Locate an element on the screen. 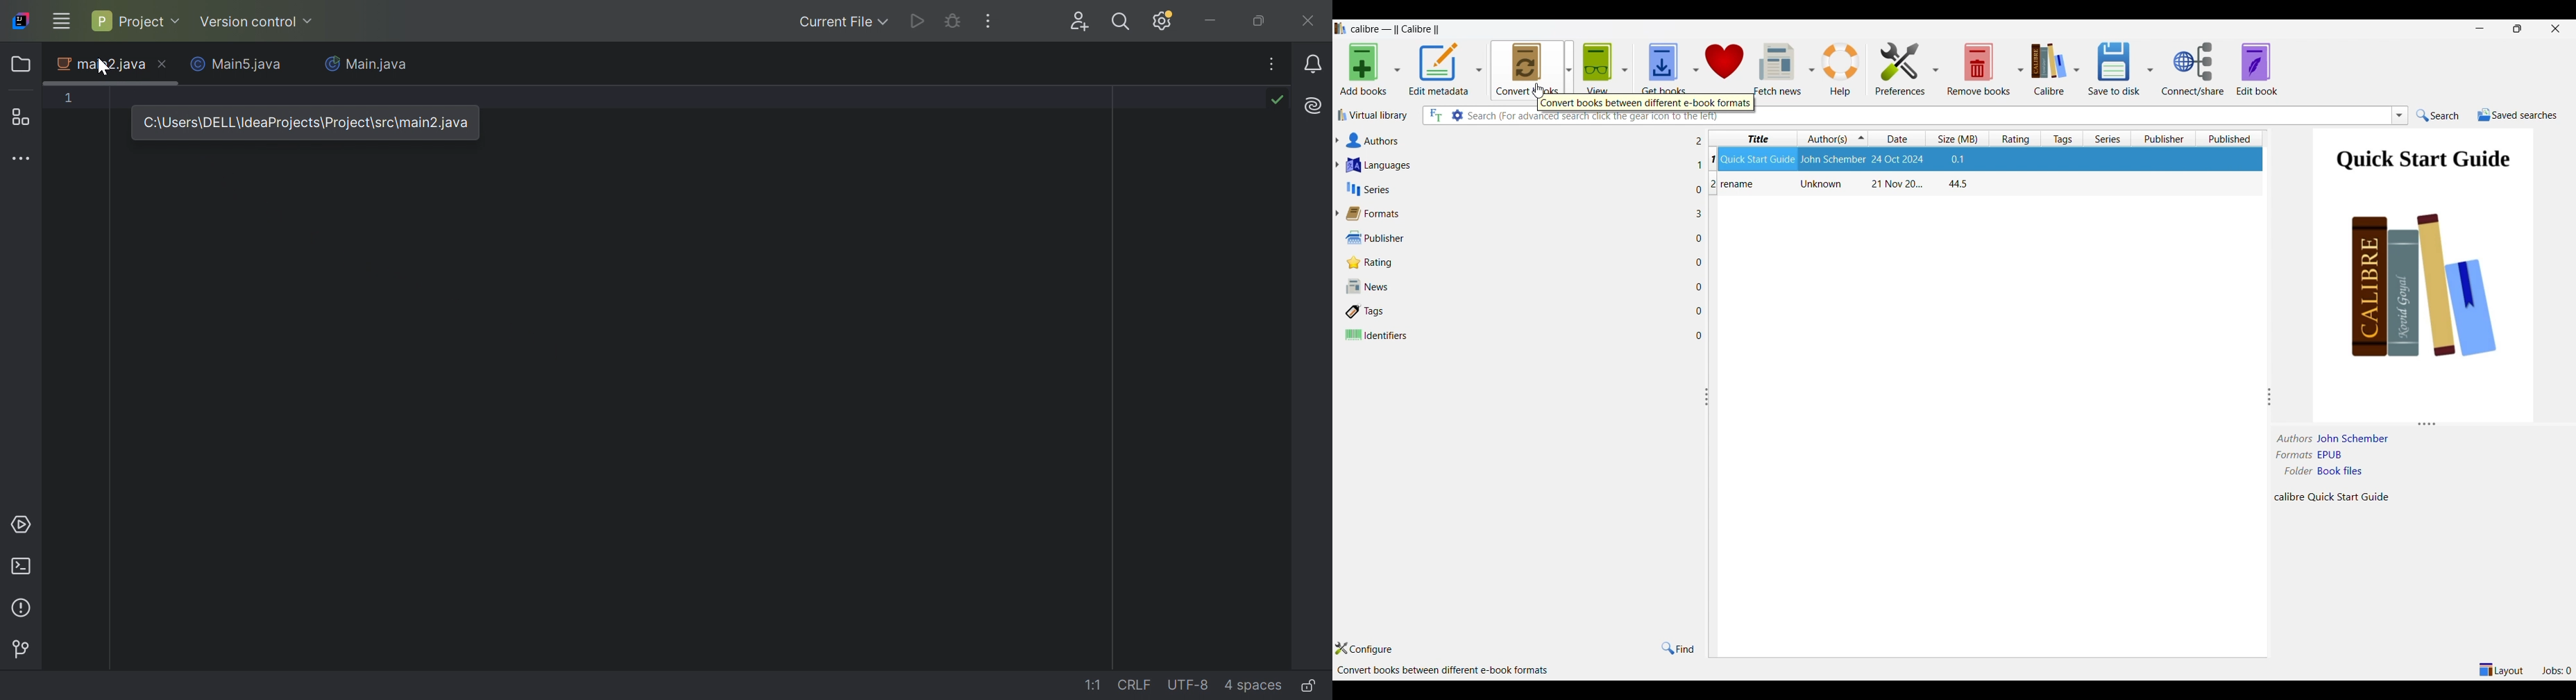 This screenshot has height=700, width=2576. Expand languages is located at coordinates (1337, 165).